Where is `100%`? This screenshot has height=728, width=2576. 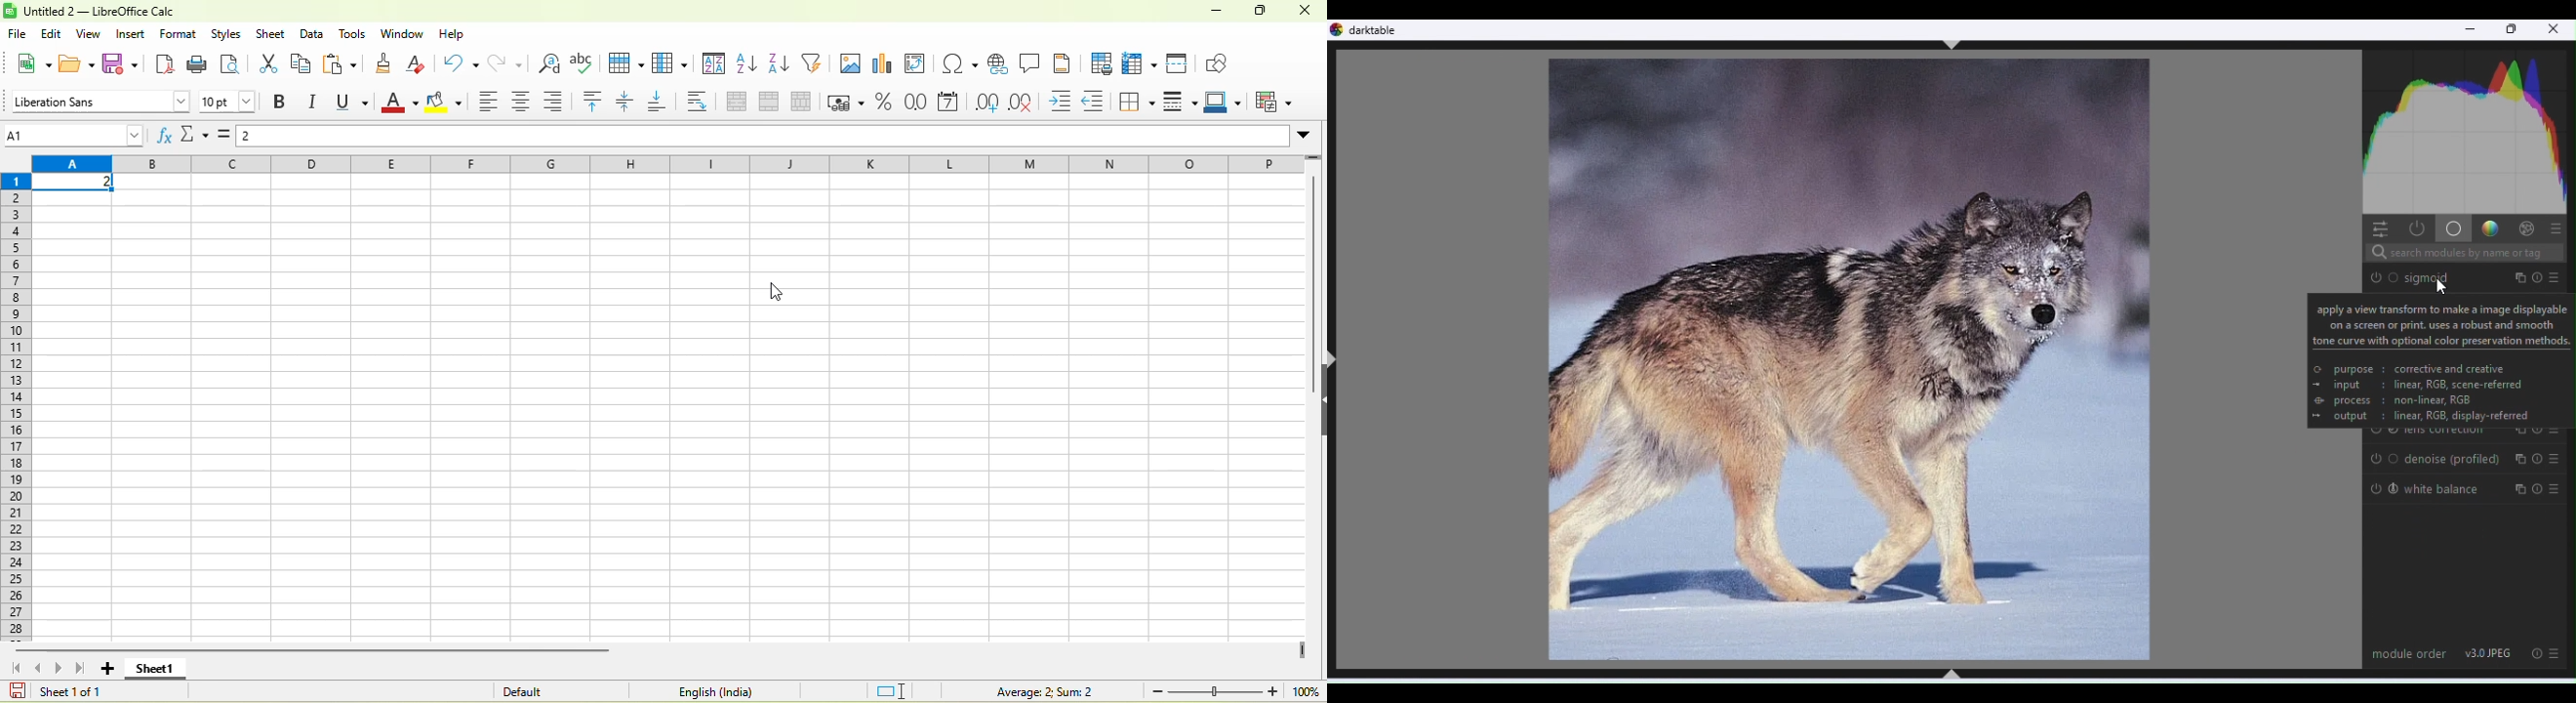 100% is located at coordinates (1303, 690).